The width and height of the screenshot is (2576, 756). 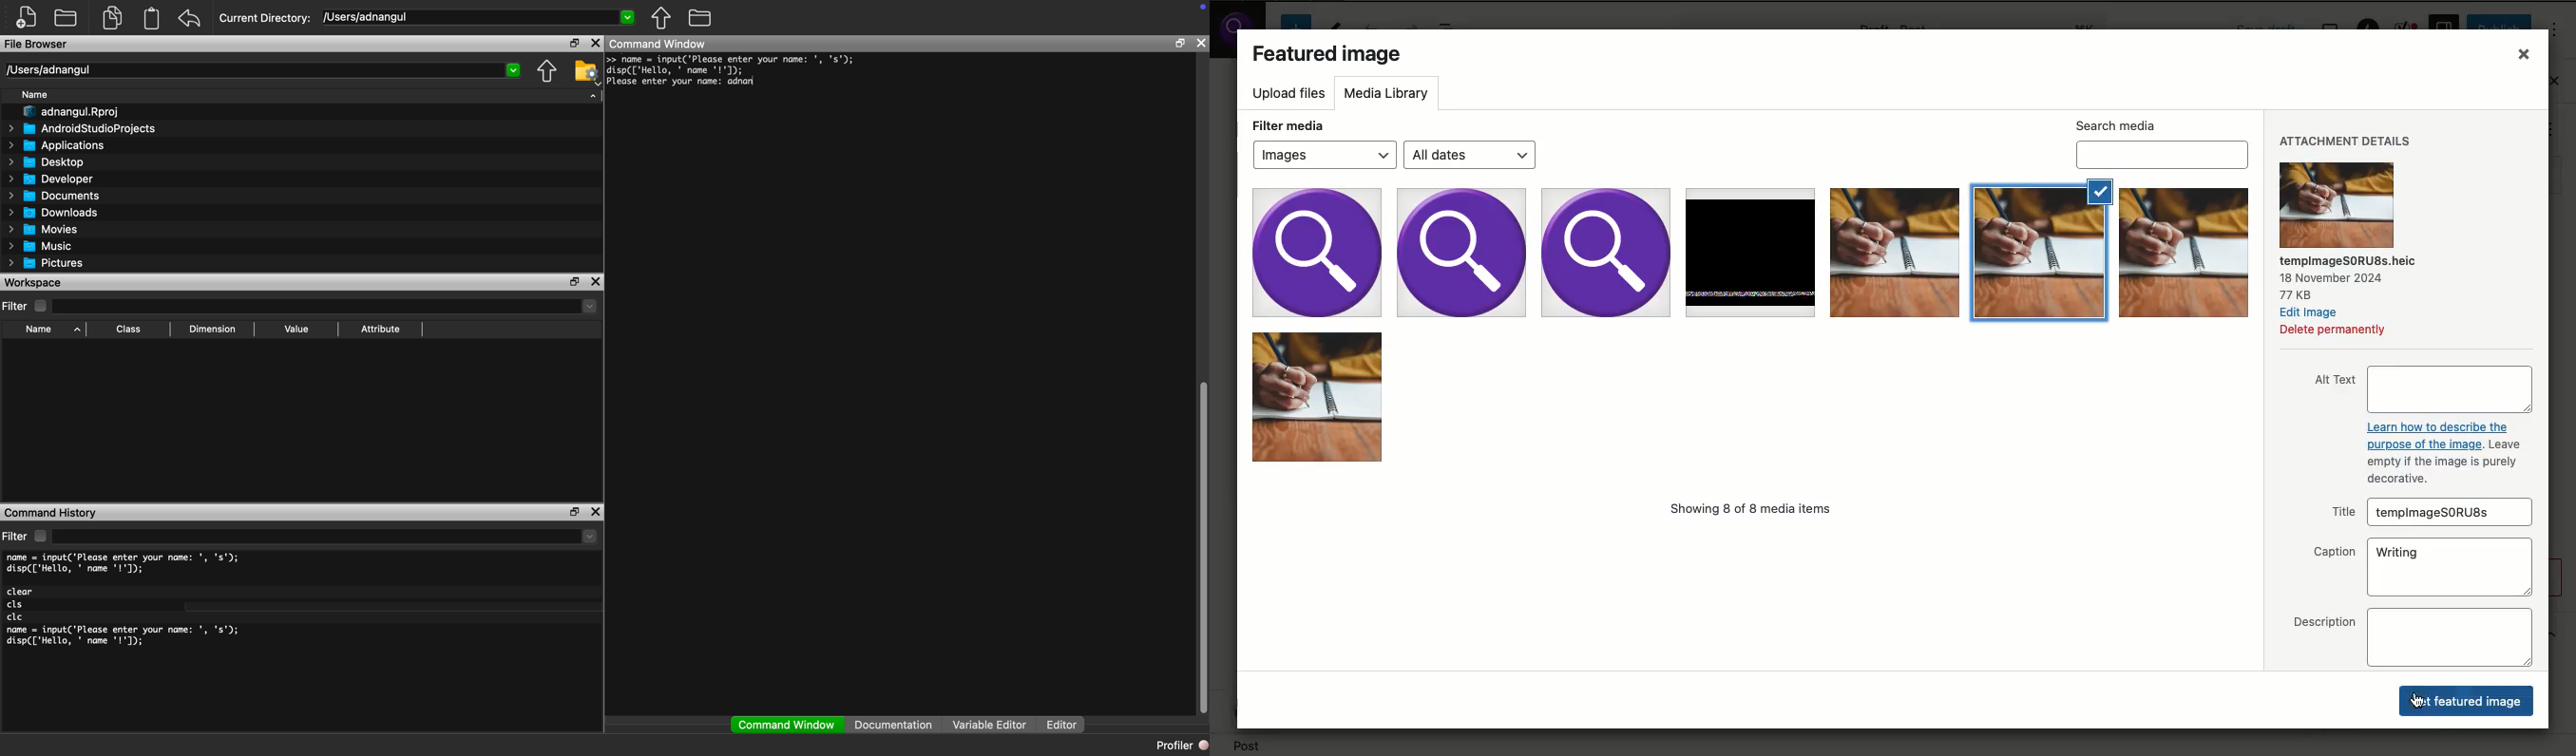 What do you see at coordinates (590, 536) in the screenshot?
I see `dropdown` at bounding box center [590, 536].